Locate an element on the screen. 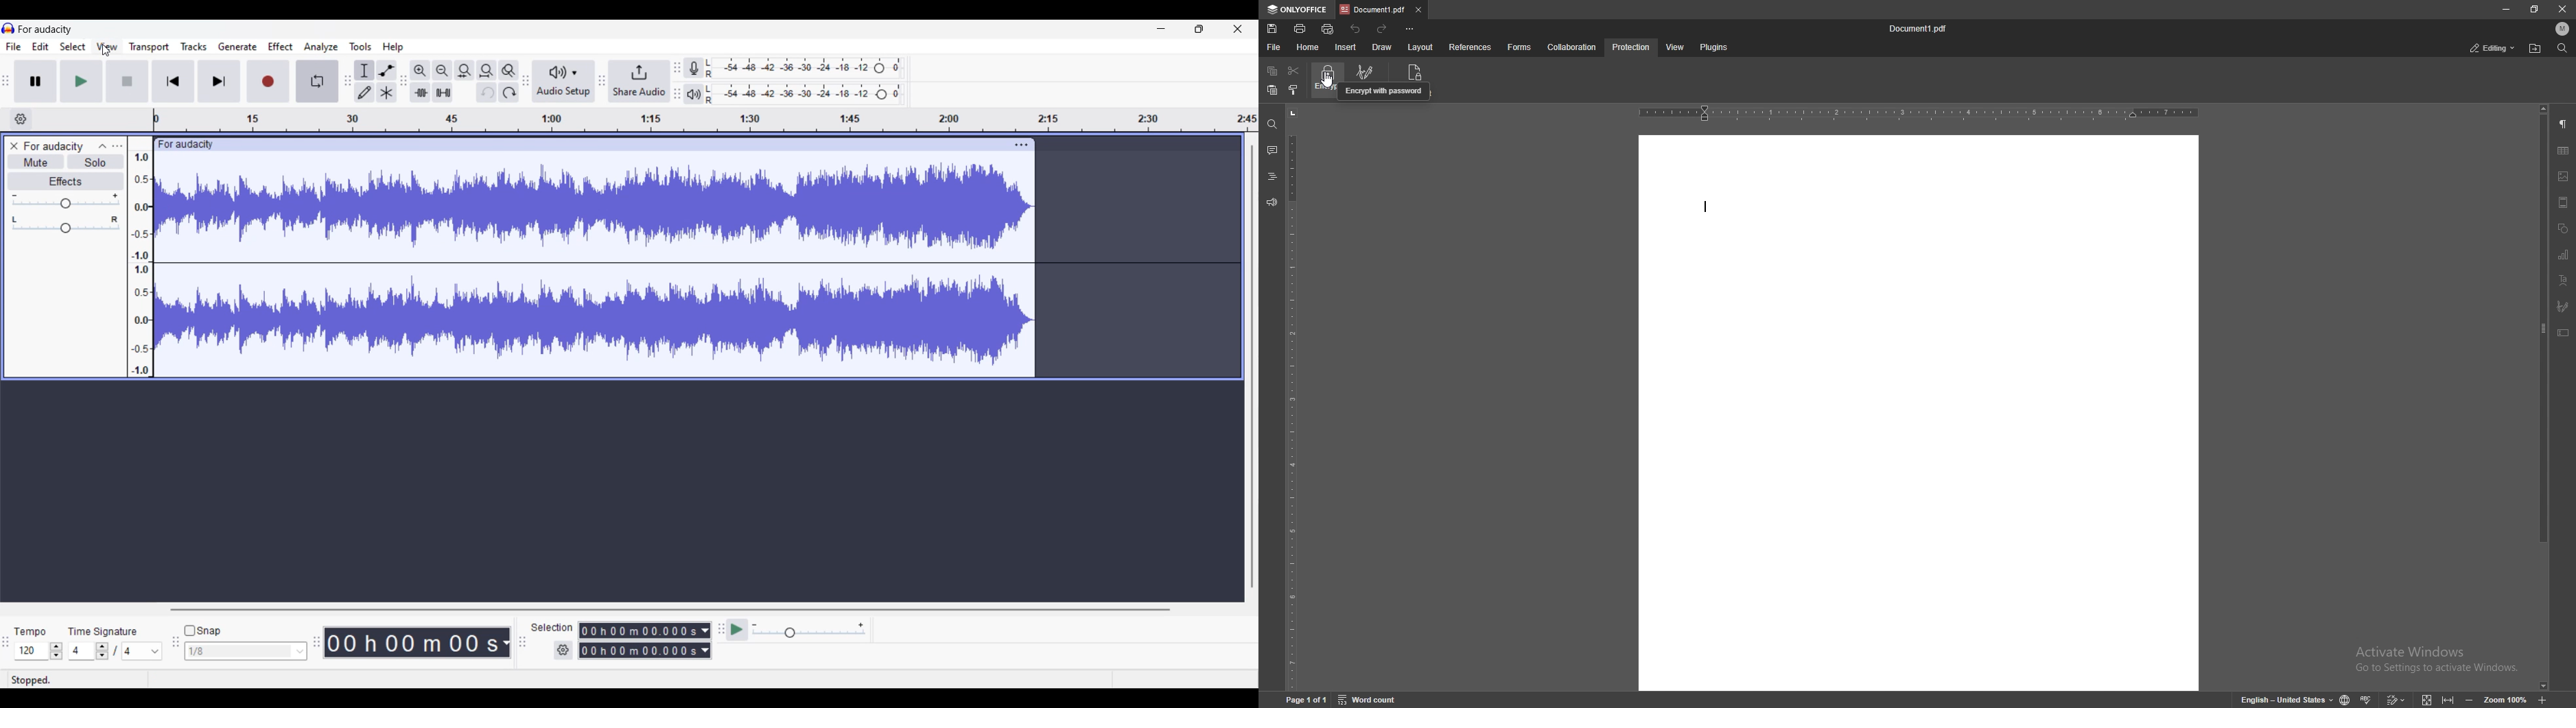 The image size is (2576, 728). Generate is located at coordinates (238, 47).